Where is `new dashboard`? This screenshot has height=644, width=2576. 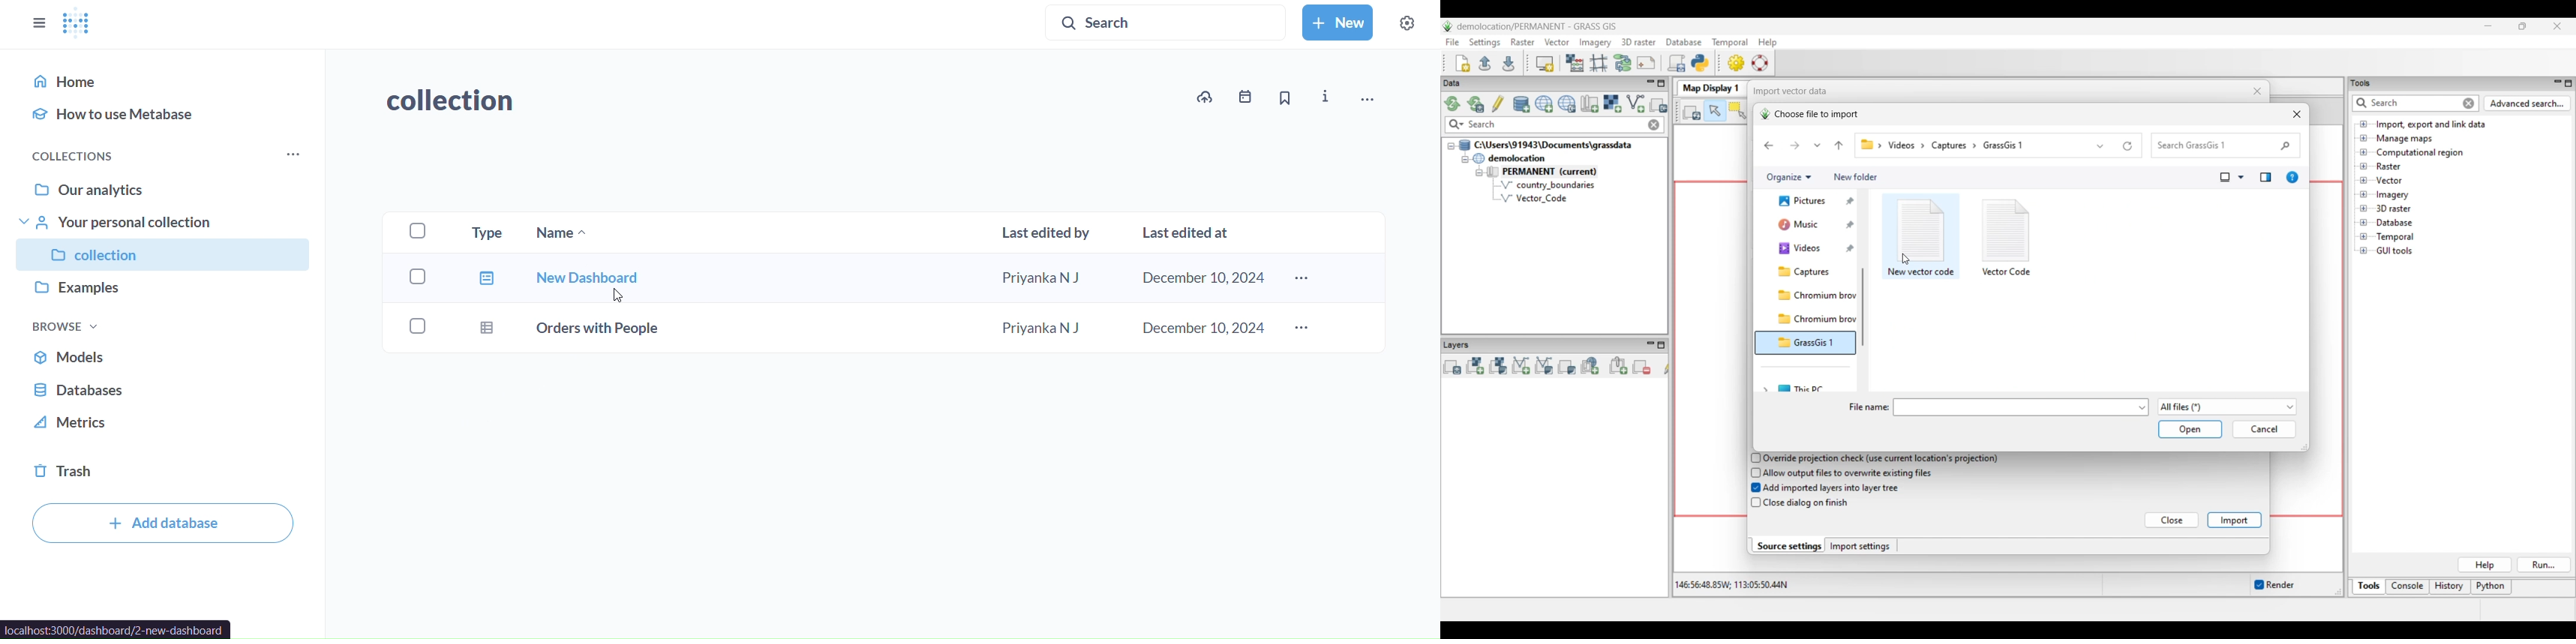
new dashboard is located at coordinates (581, 280).